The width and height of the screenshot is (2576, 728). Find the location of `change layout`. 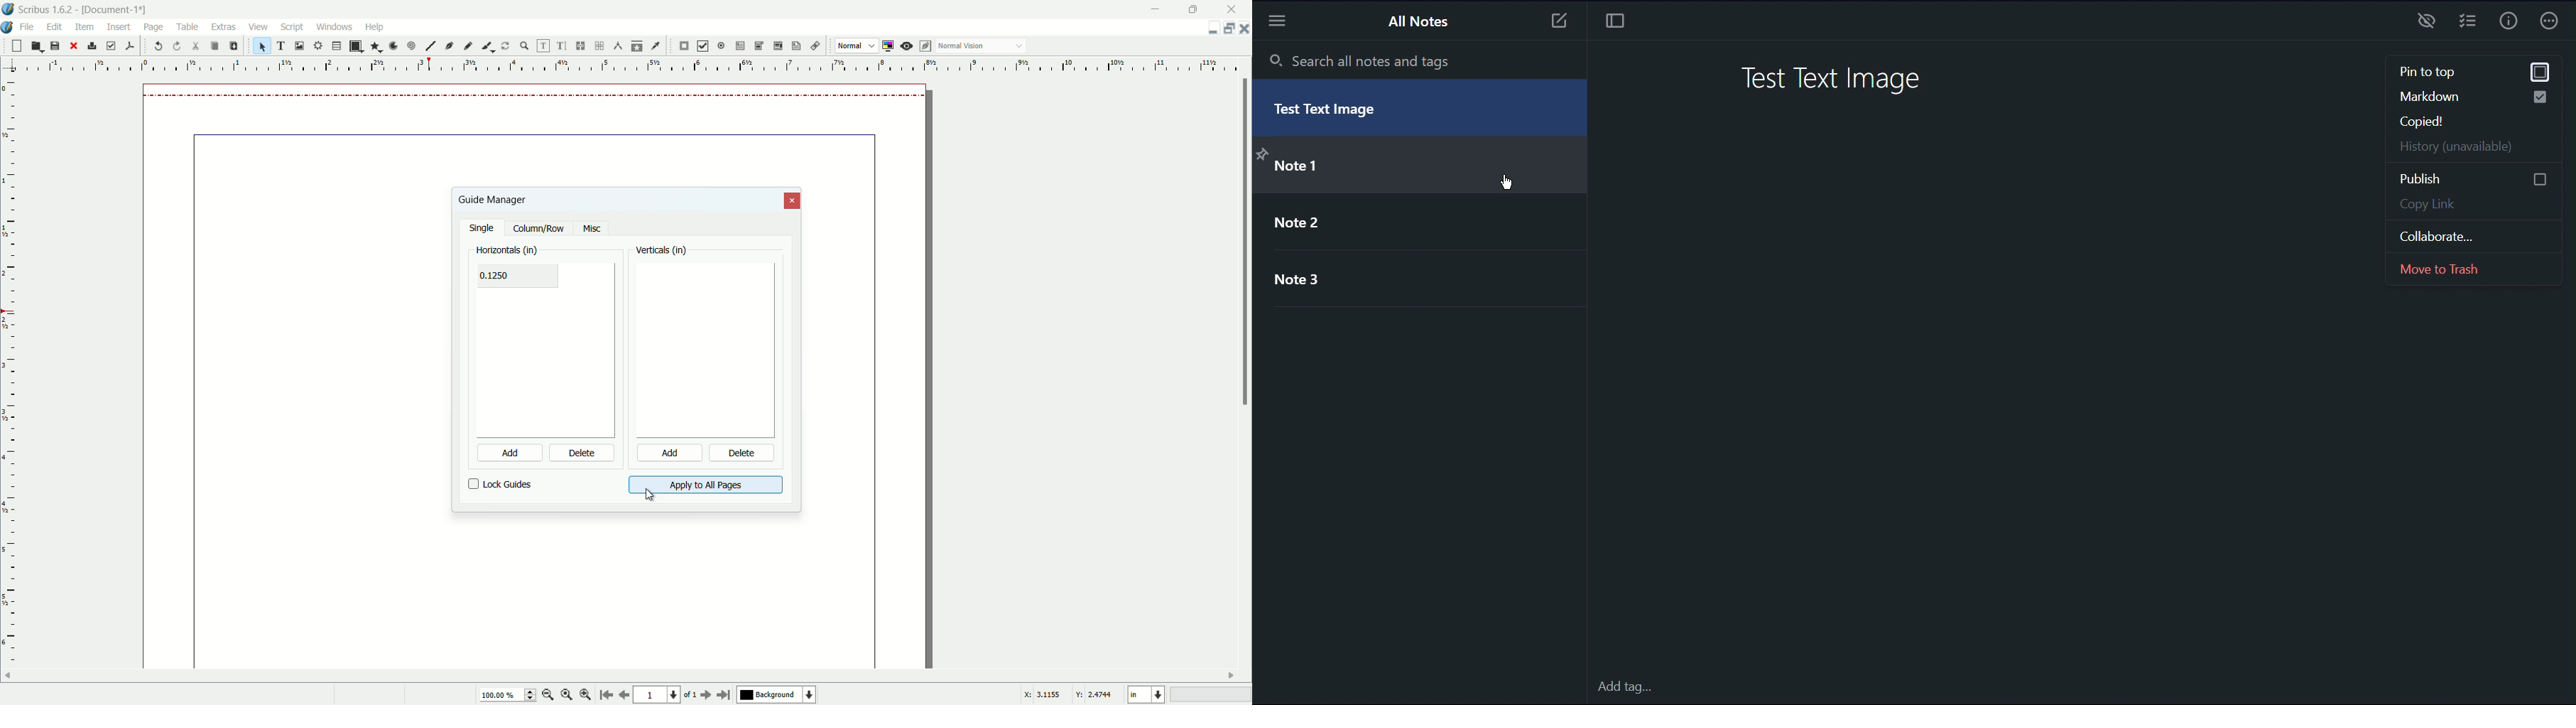

change layout is located at coordinates (1226, 28).